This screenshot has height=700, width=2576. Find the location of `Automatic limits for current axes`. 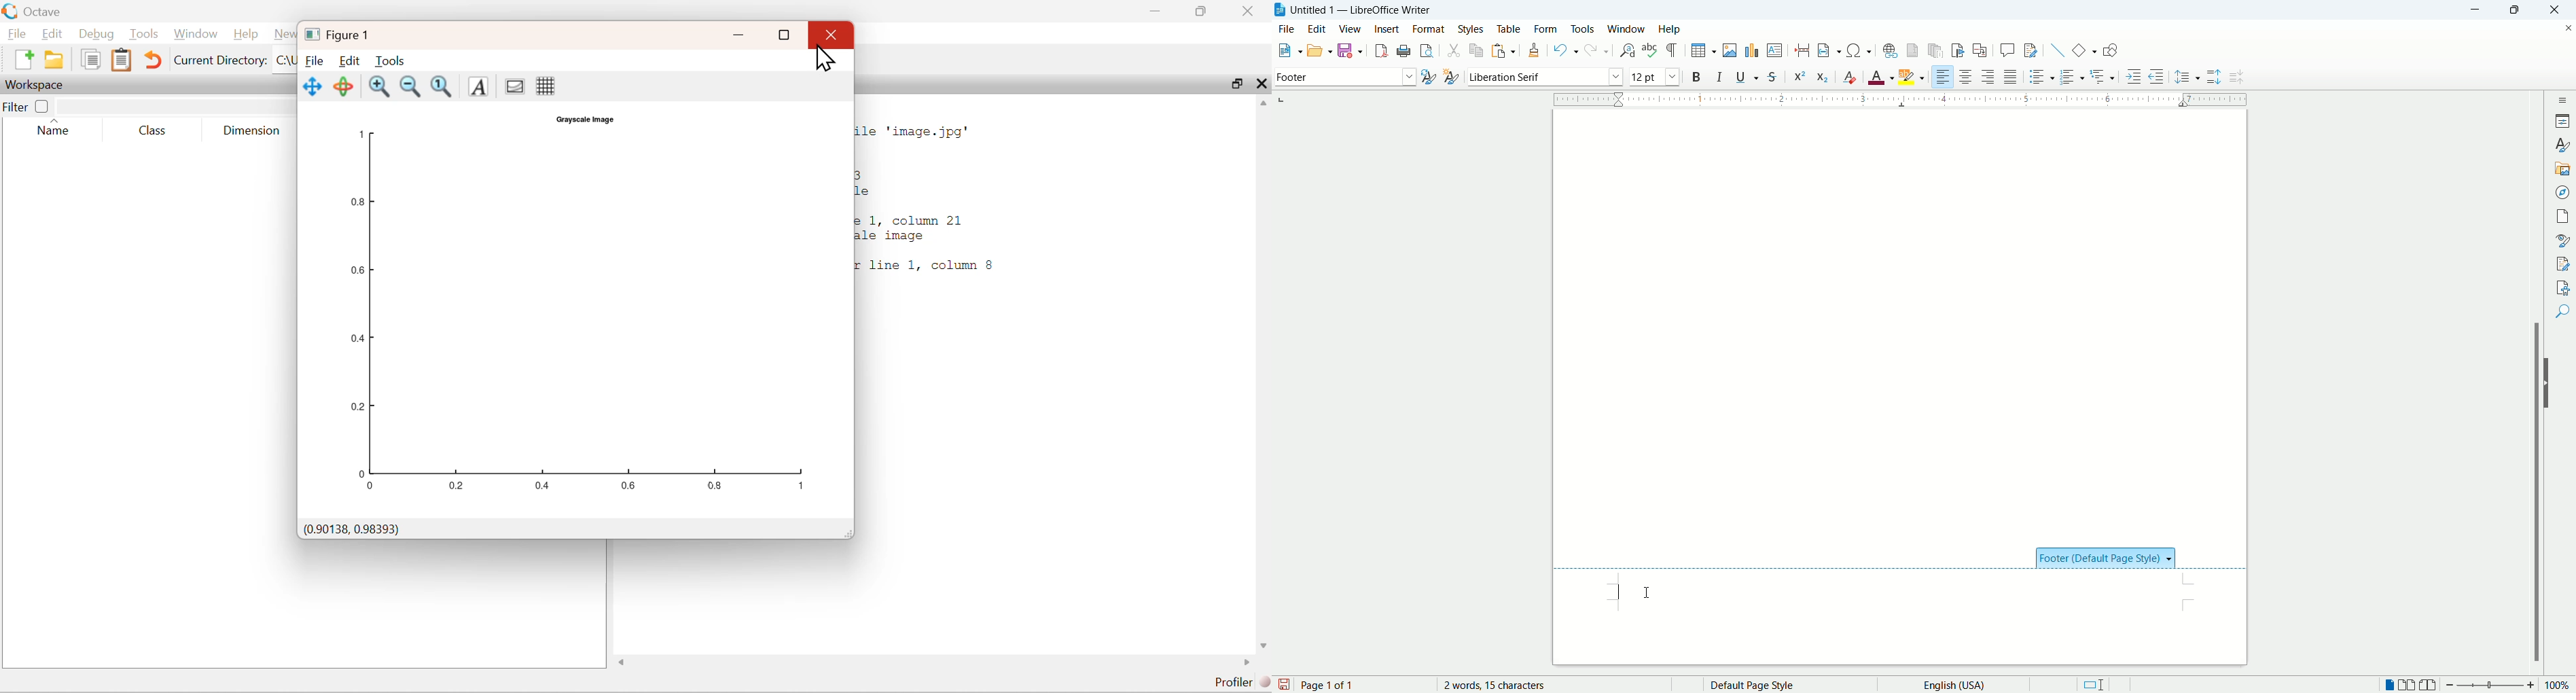

Automatic limits for current axes is located at coordinates (444, 87).